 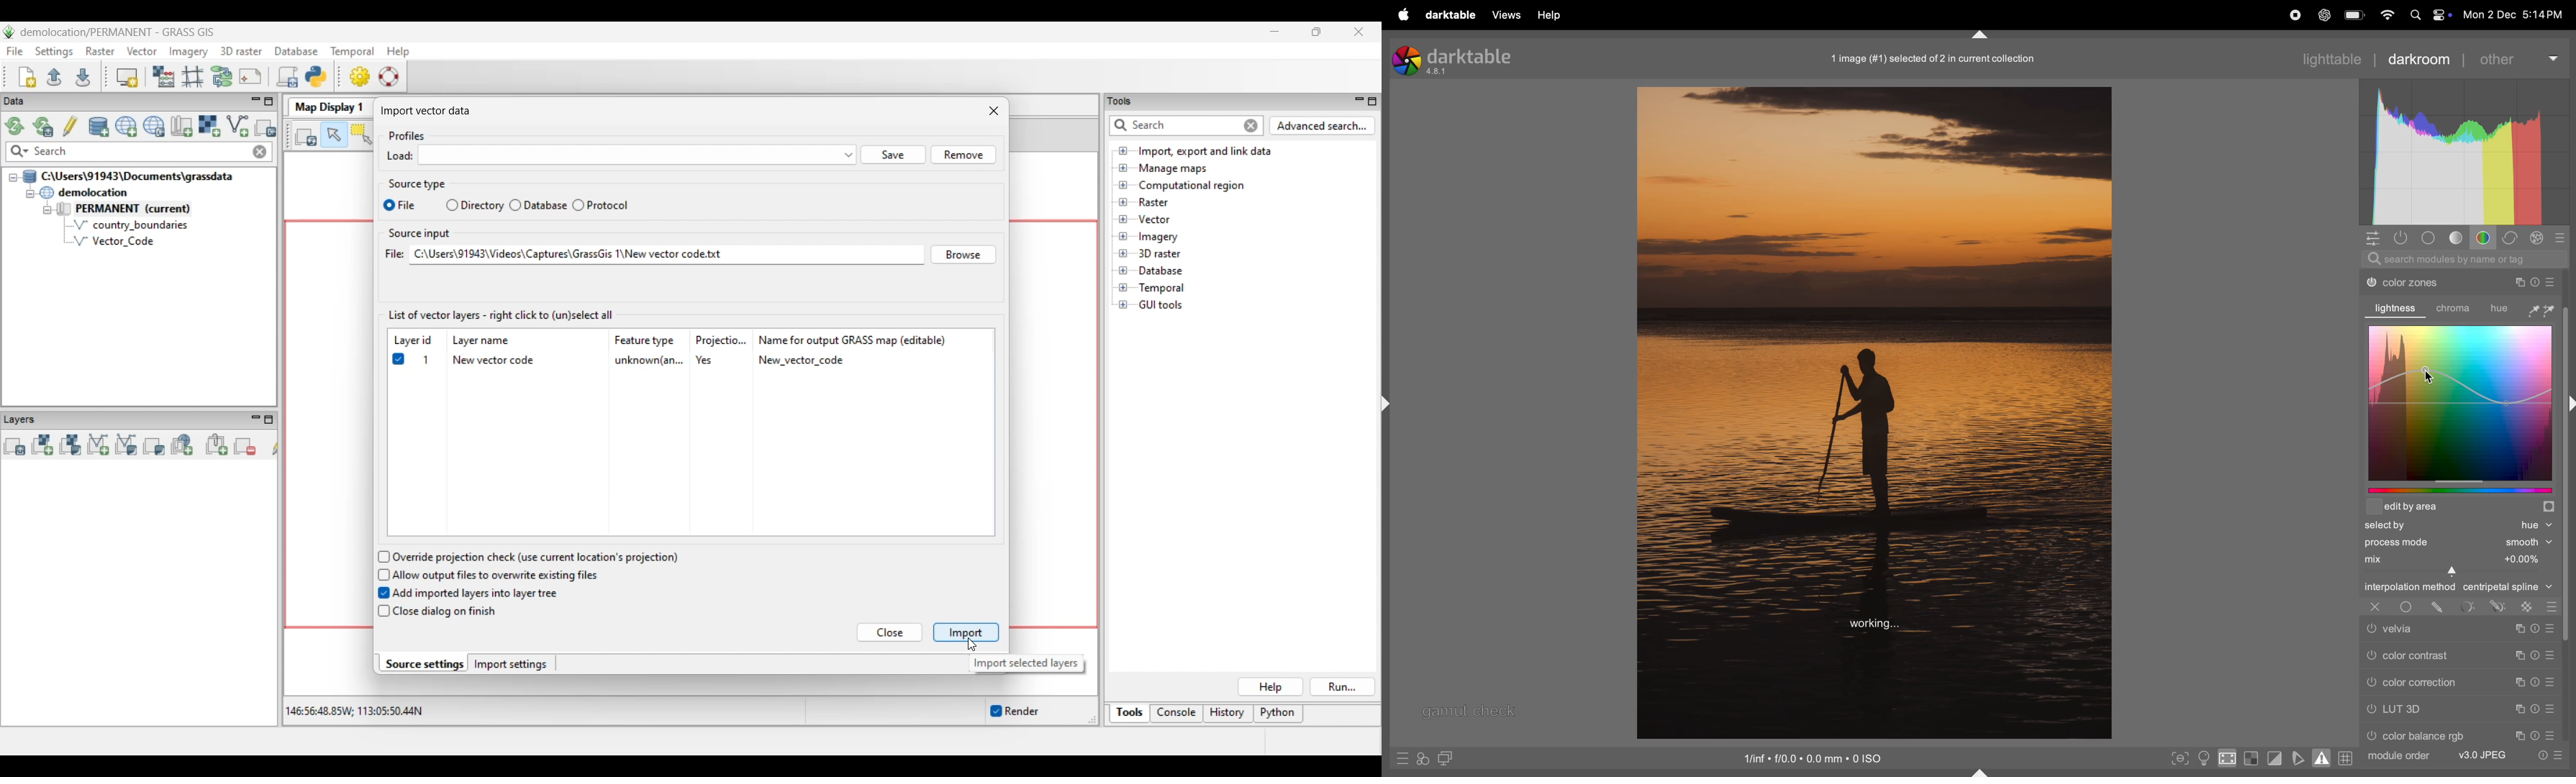 What do you see at coordinates (2536, 628) in the screenshot?
I see `Timer` at bounding box center [2536, 628].